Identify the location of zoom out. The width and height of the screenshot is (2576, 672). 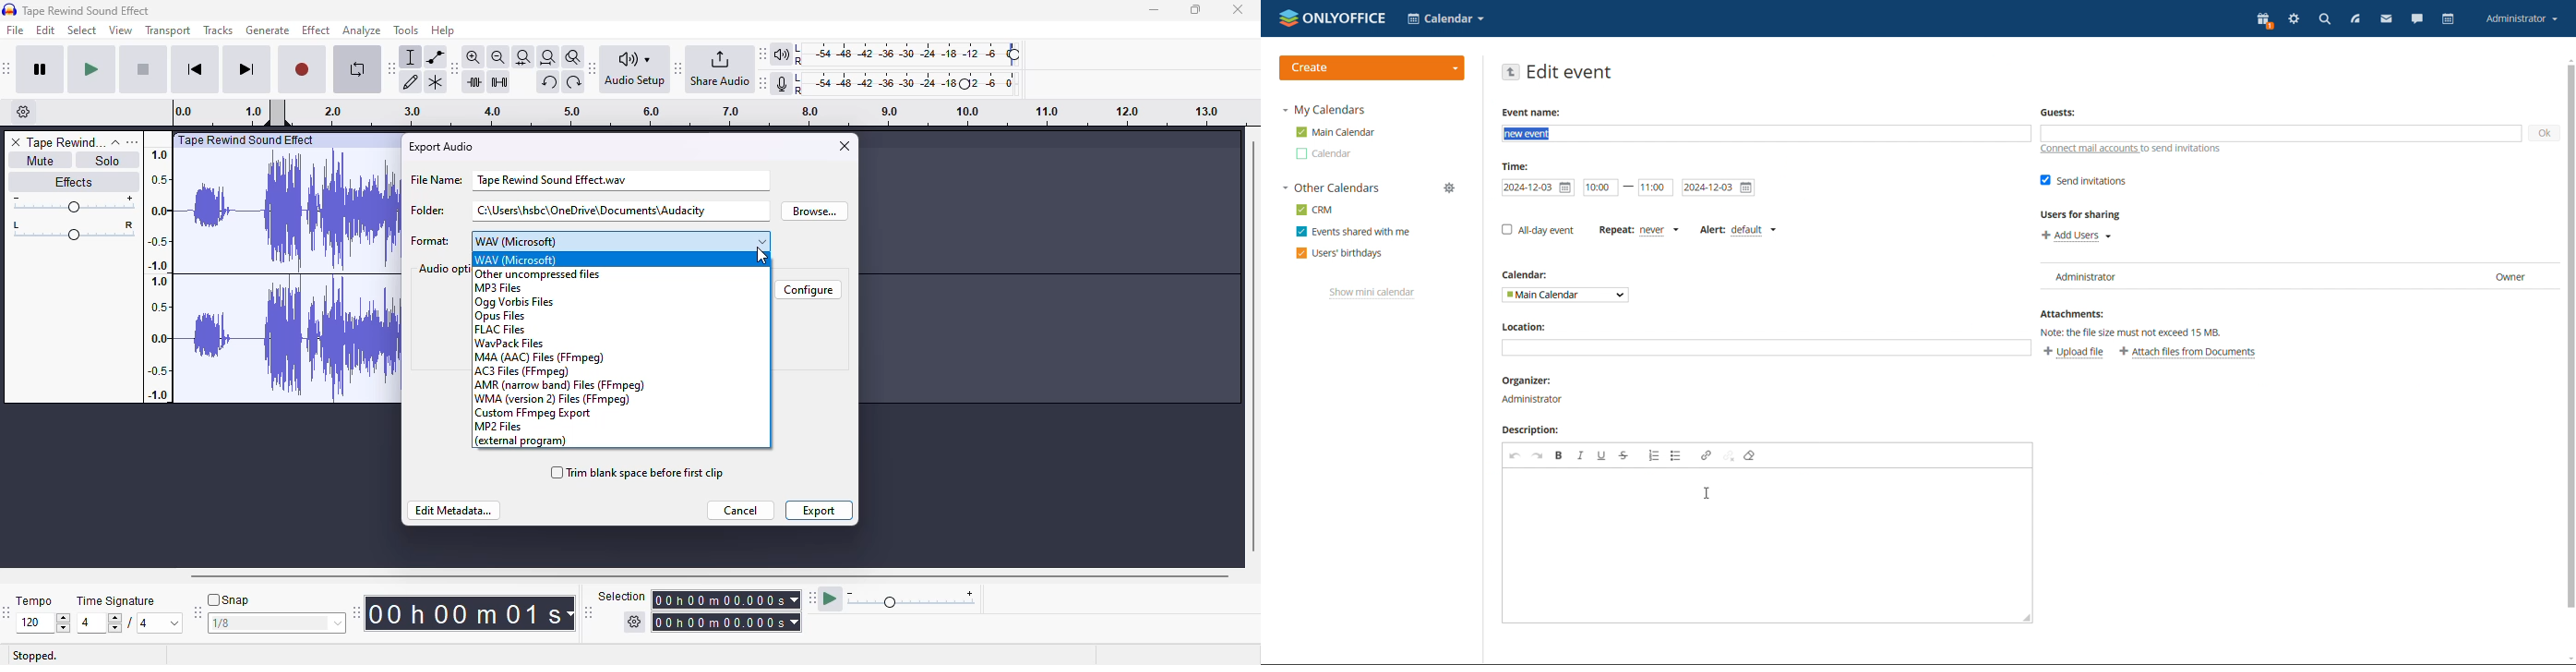
(498, 56).